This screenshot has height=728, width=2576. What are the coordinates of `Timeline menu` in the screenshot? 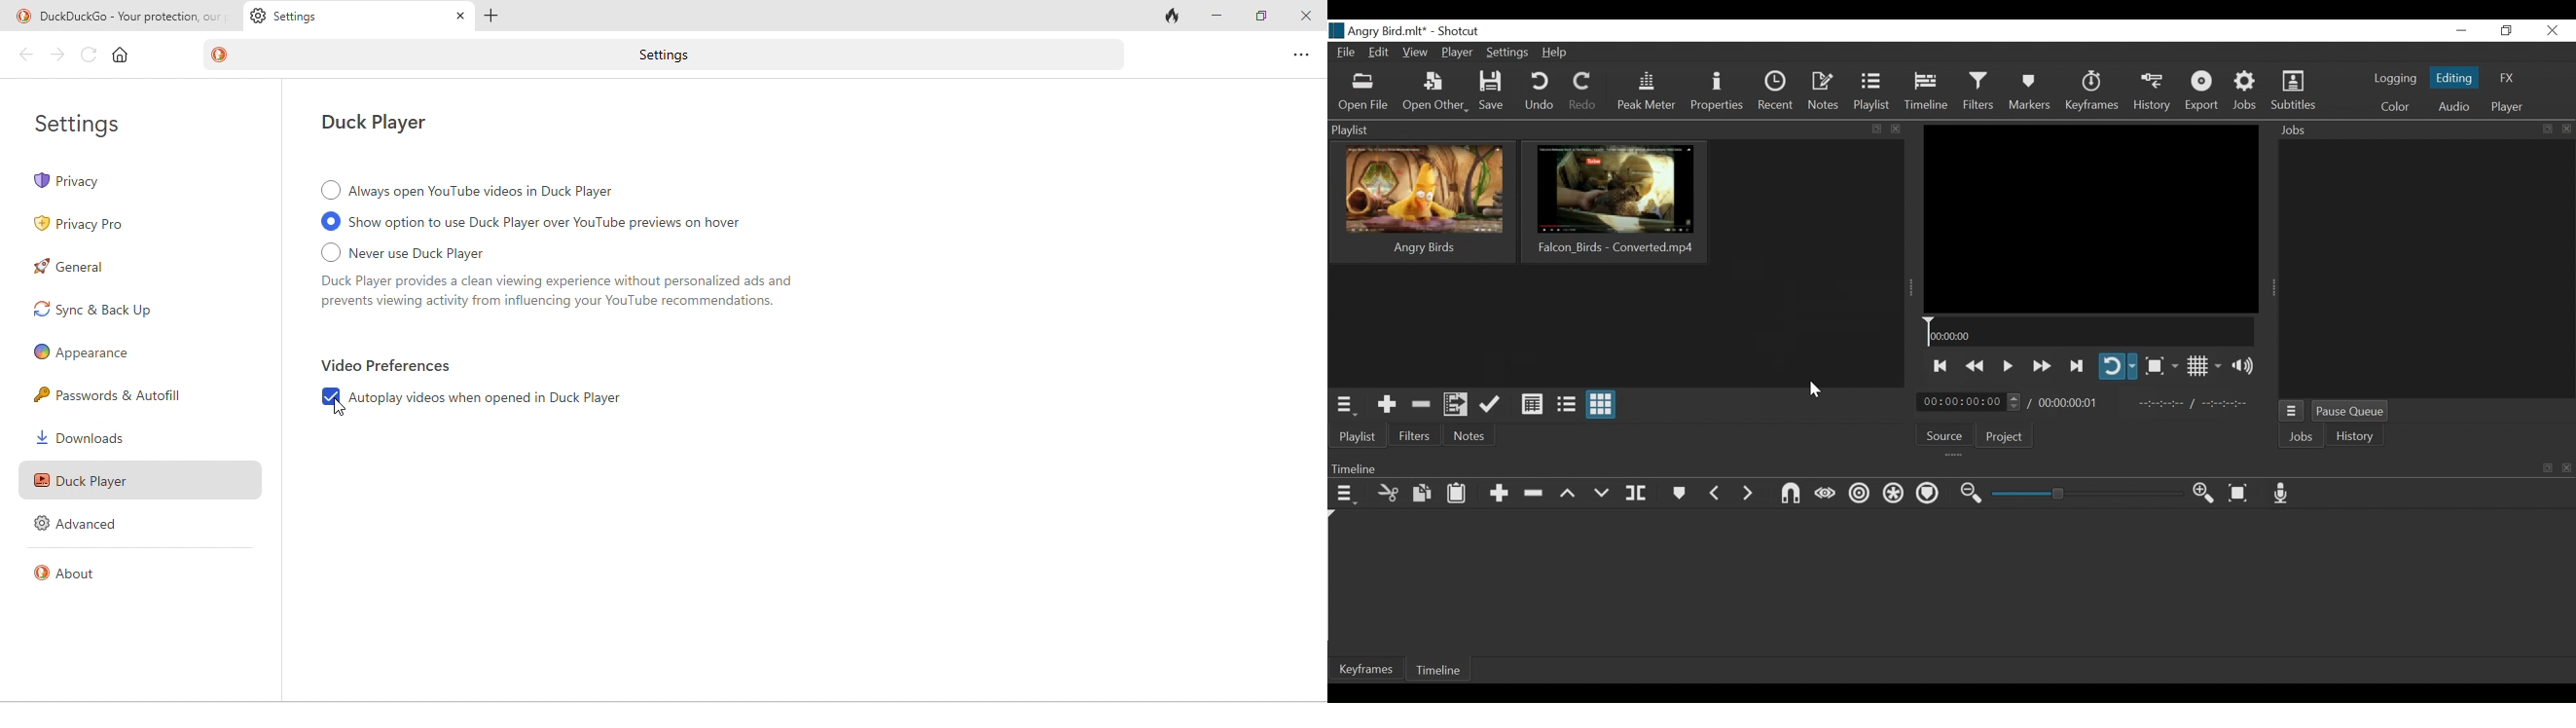 It's located at (1348, 496).